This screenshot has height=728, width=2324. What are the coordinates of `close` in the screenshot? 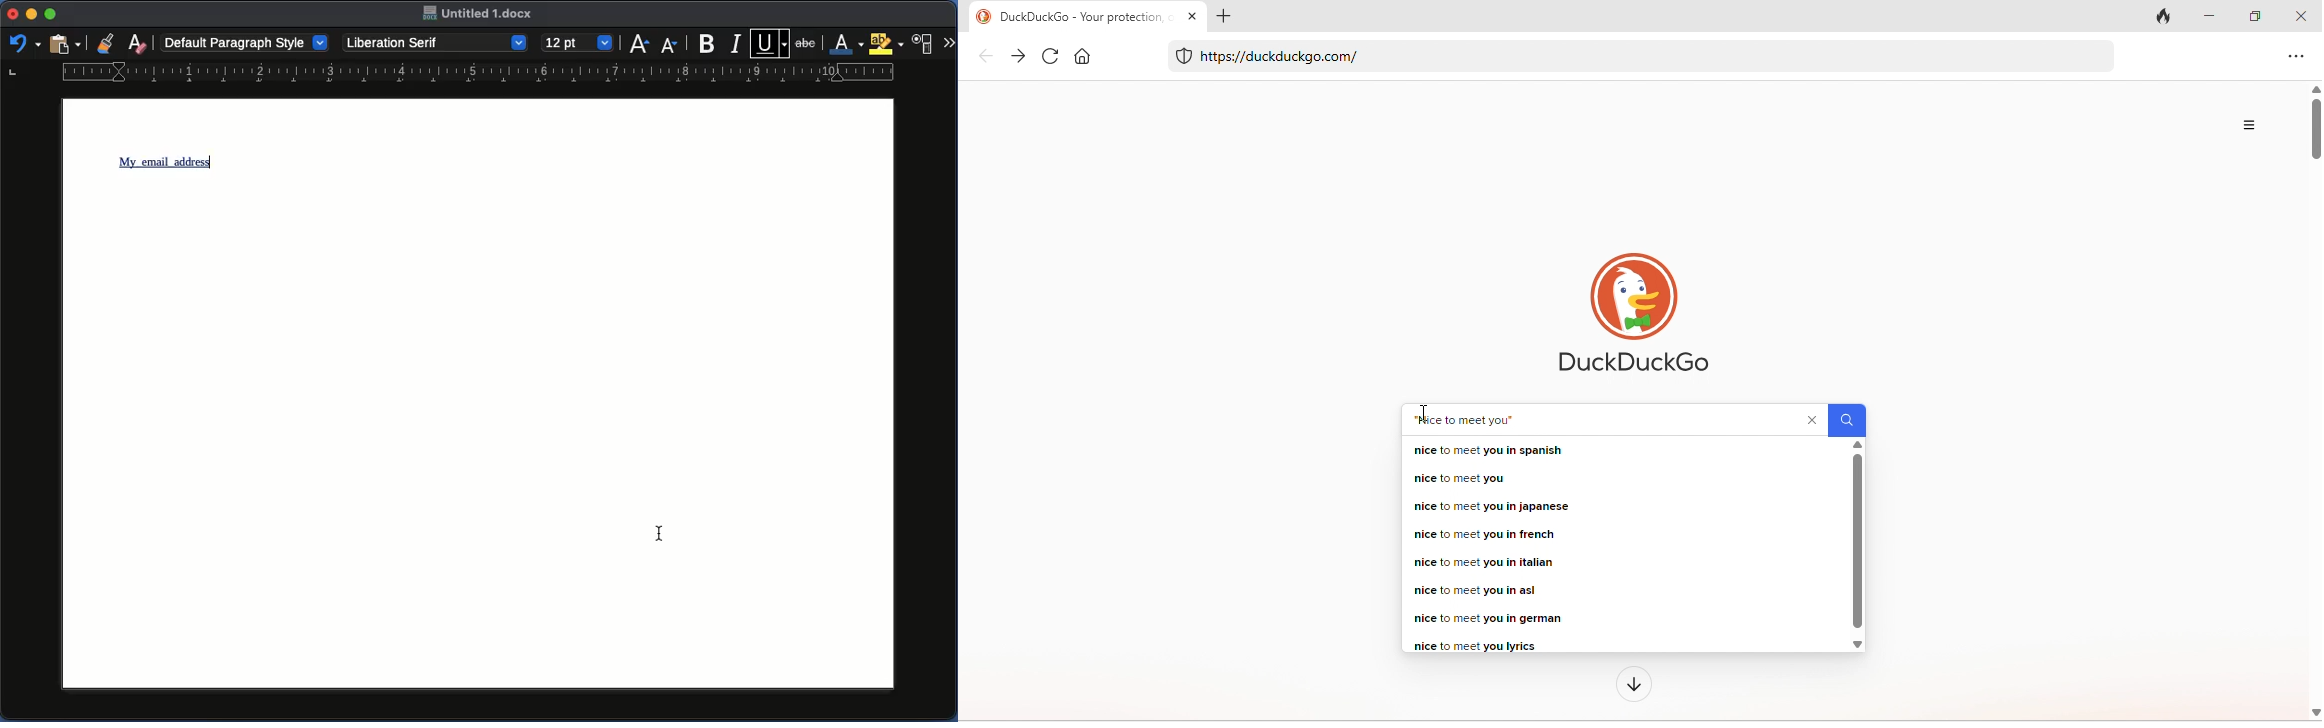 It's located at (2302, 13).